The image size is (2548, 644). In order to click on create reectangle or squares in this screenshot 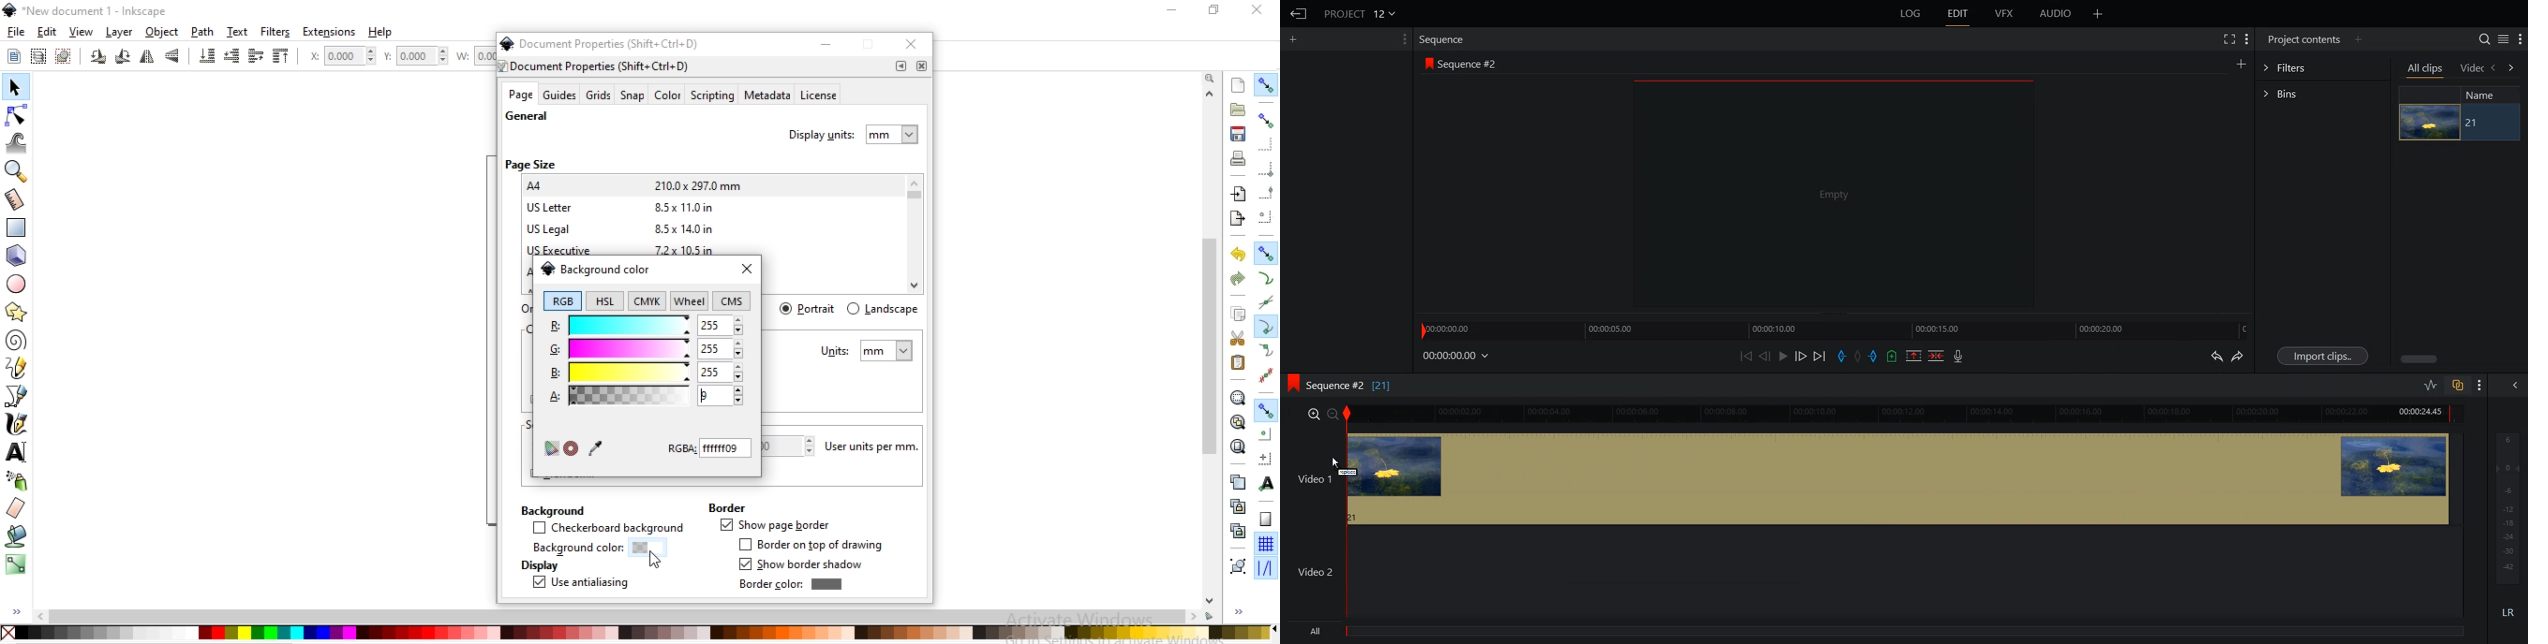, I will do `click(16, 226)`.